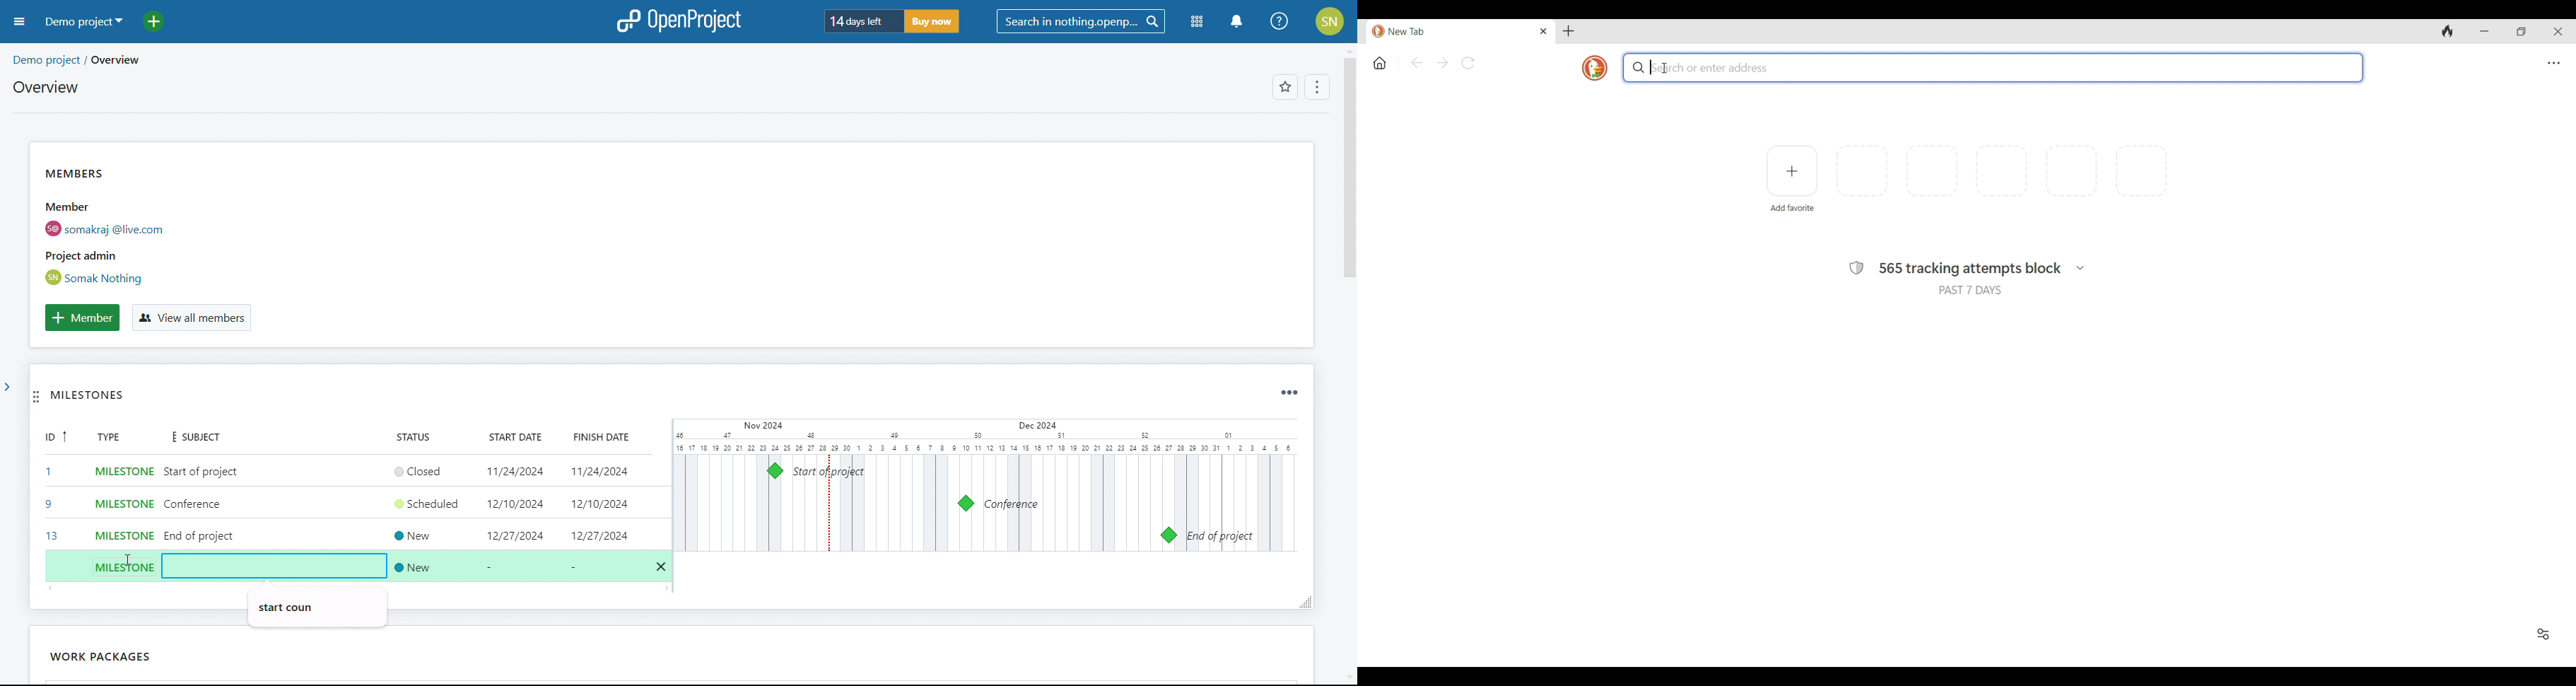  I want to click on account, so click(1330, 21).